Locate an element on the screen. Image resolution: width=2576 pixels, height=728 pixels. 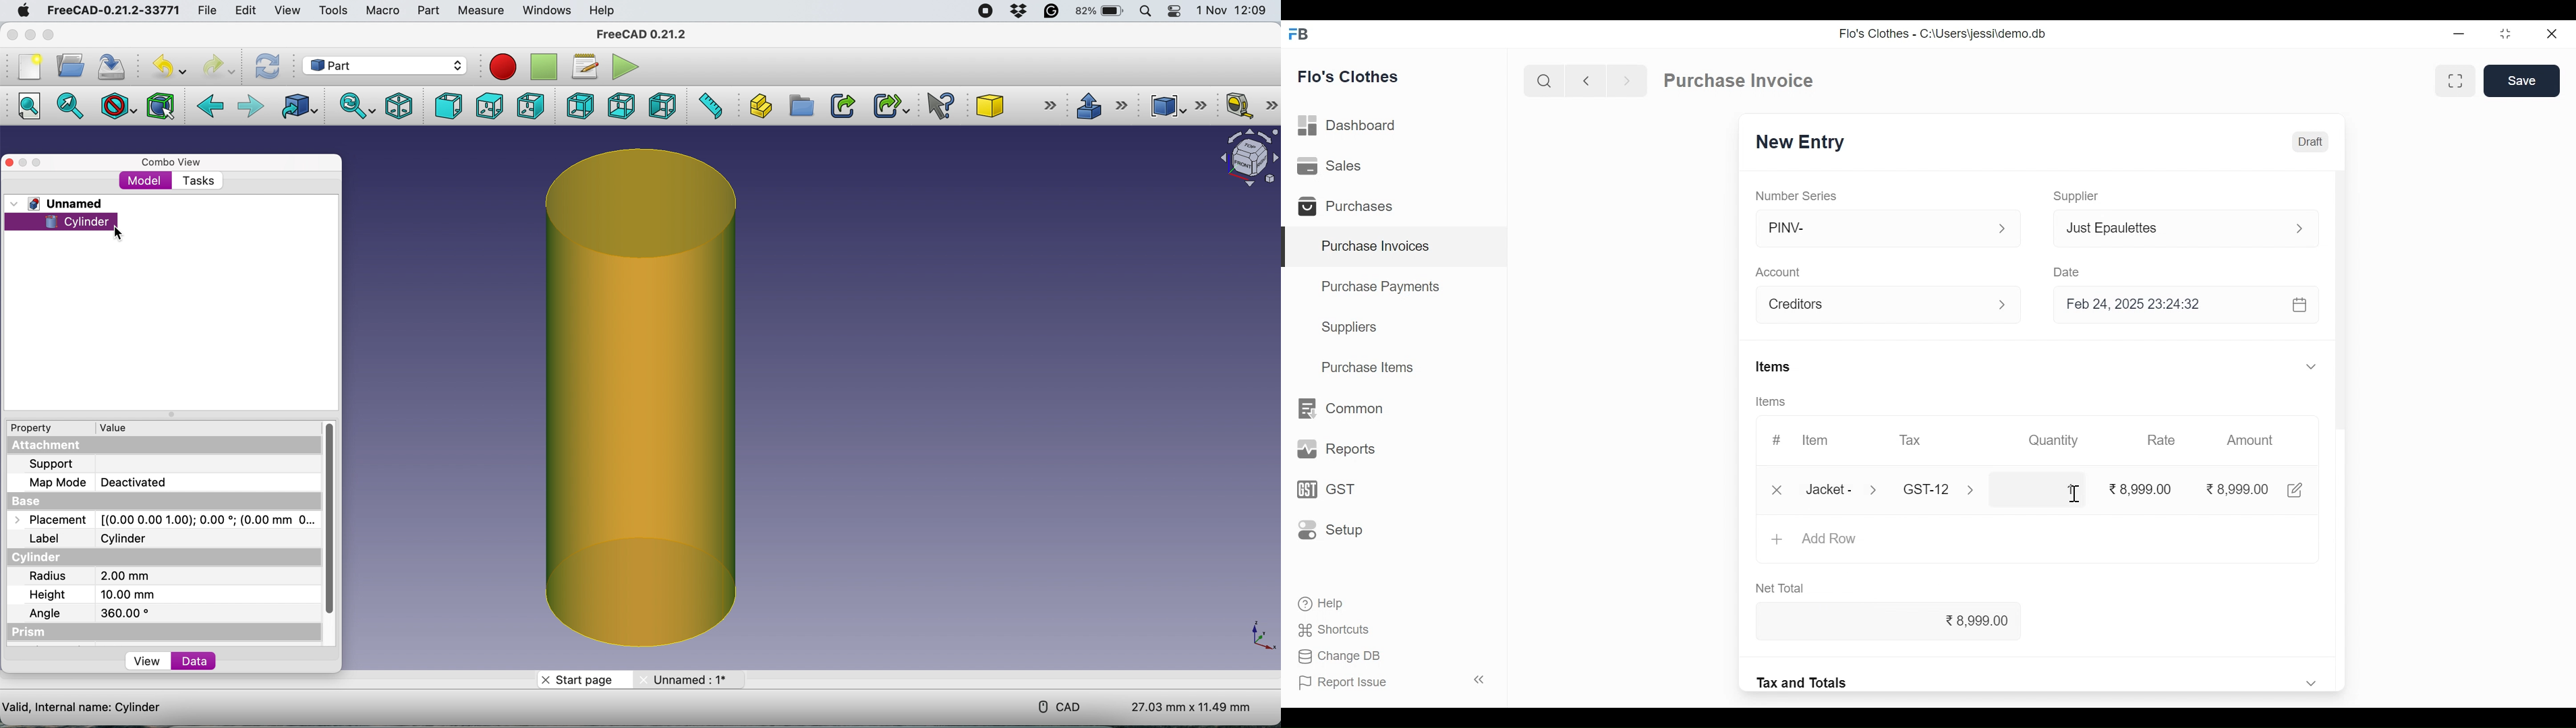
prism is located at coordinates (28, 633).